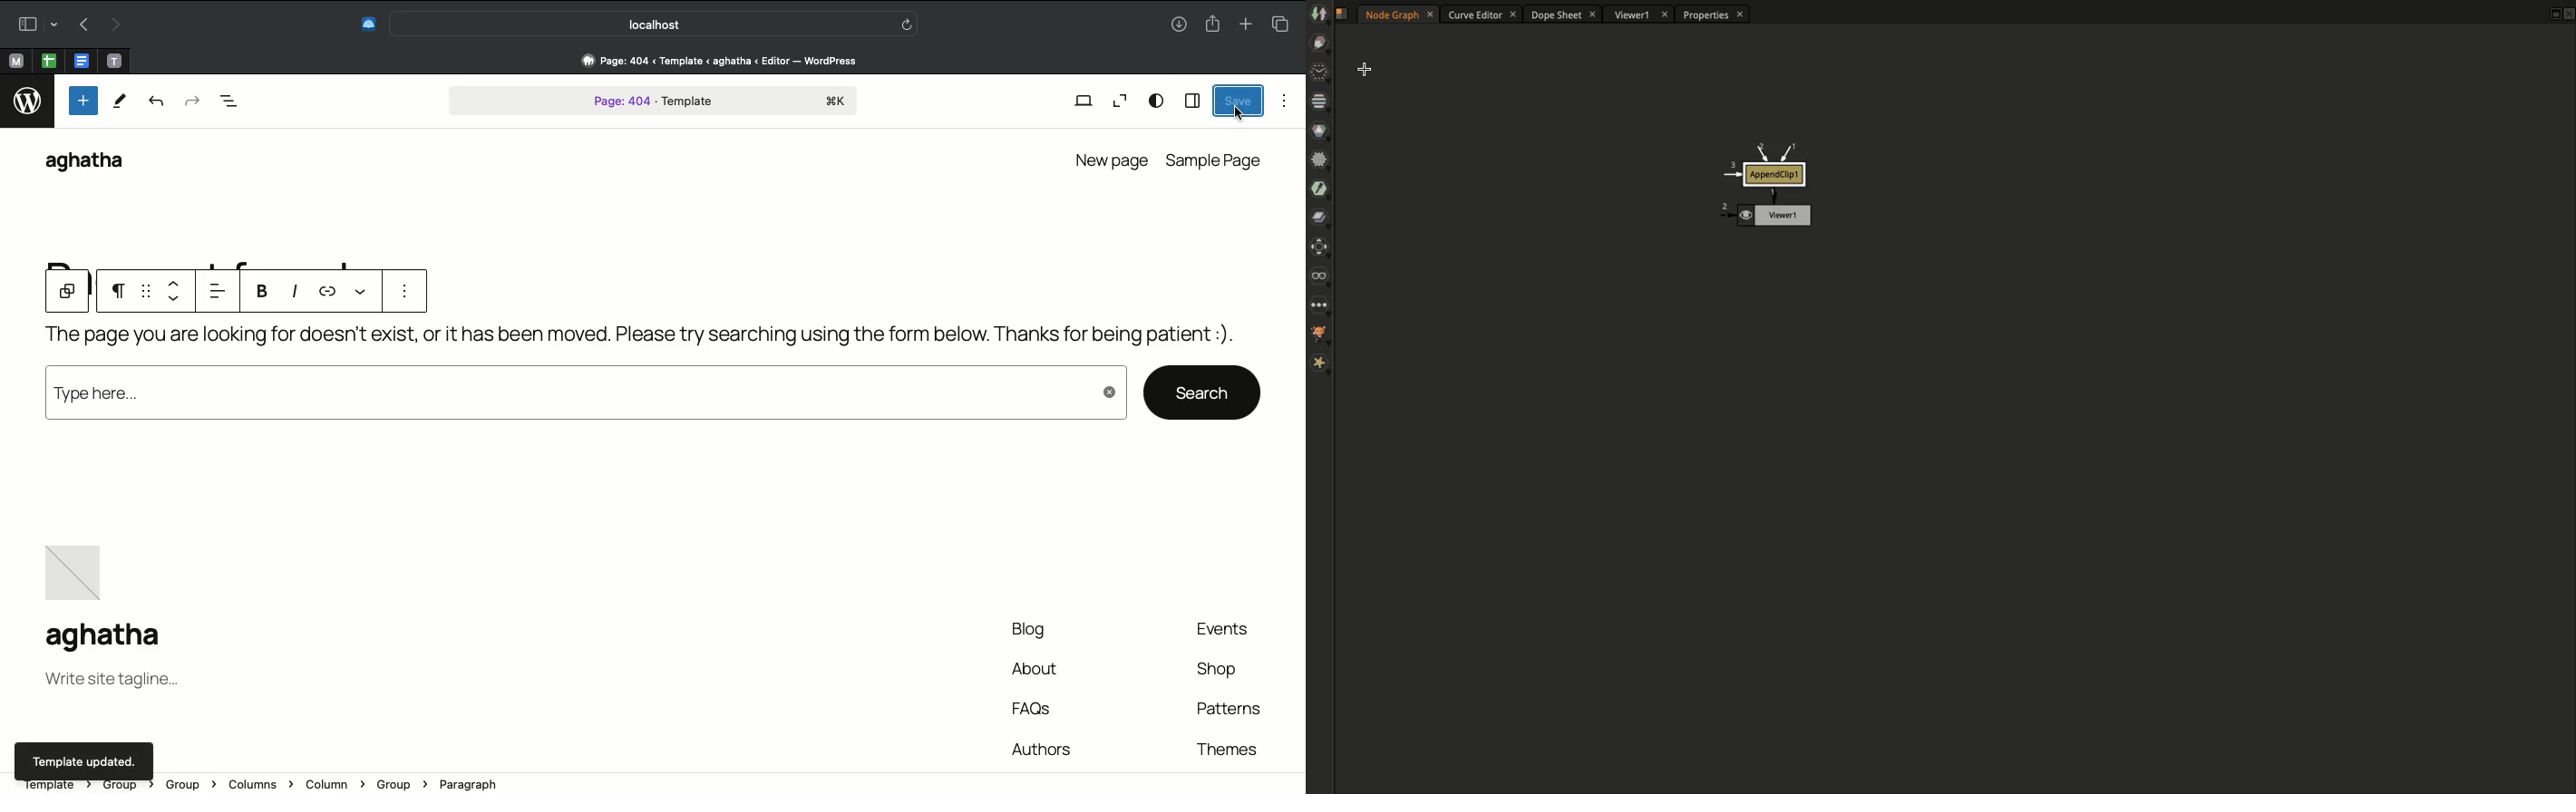  Describe the element at coordinates (158, 104) in the screenshot. I see `Undo` at that location.